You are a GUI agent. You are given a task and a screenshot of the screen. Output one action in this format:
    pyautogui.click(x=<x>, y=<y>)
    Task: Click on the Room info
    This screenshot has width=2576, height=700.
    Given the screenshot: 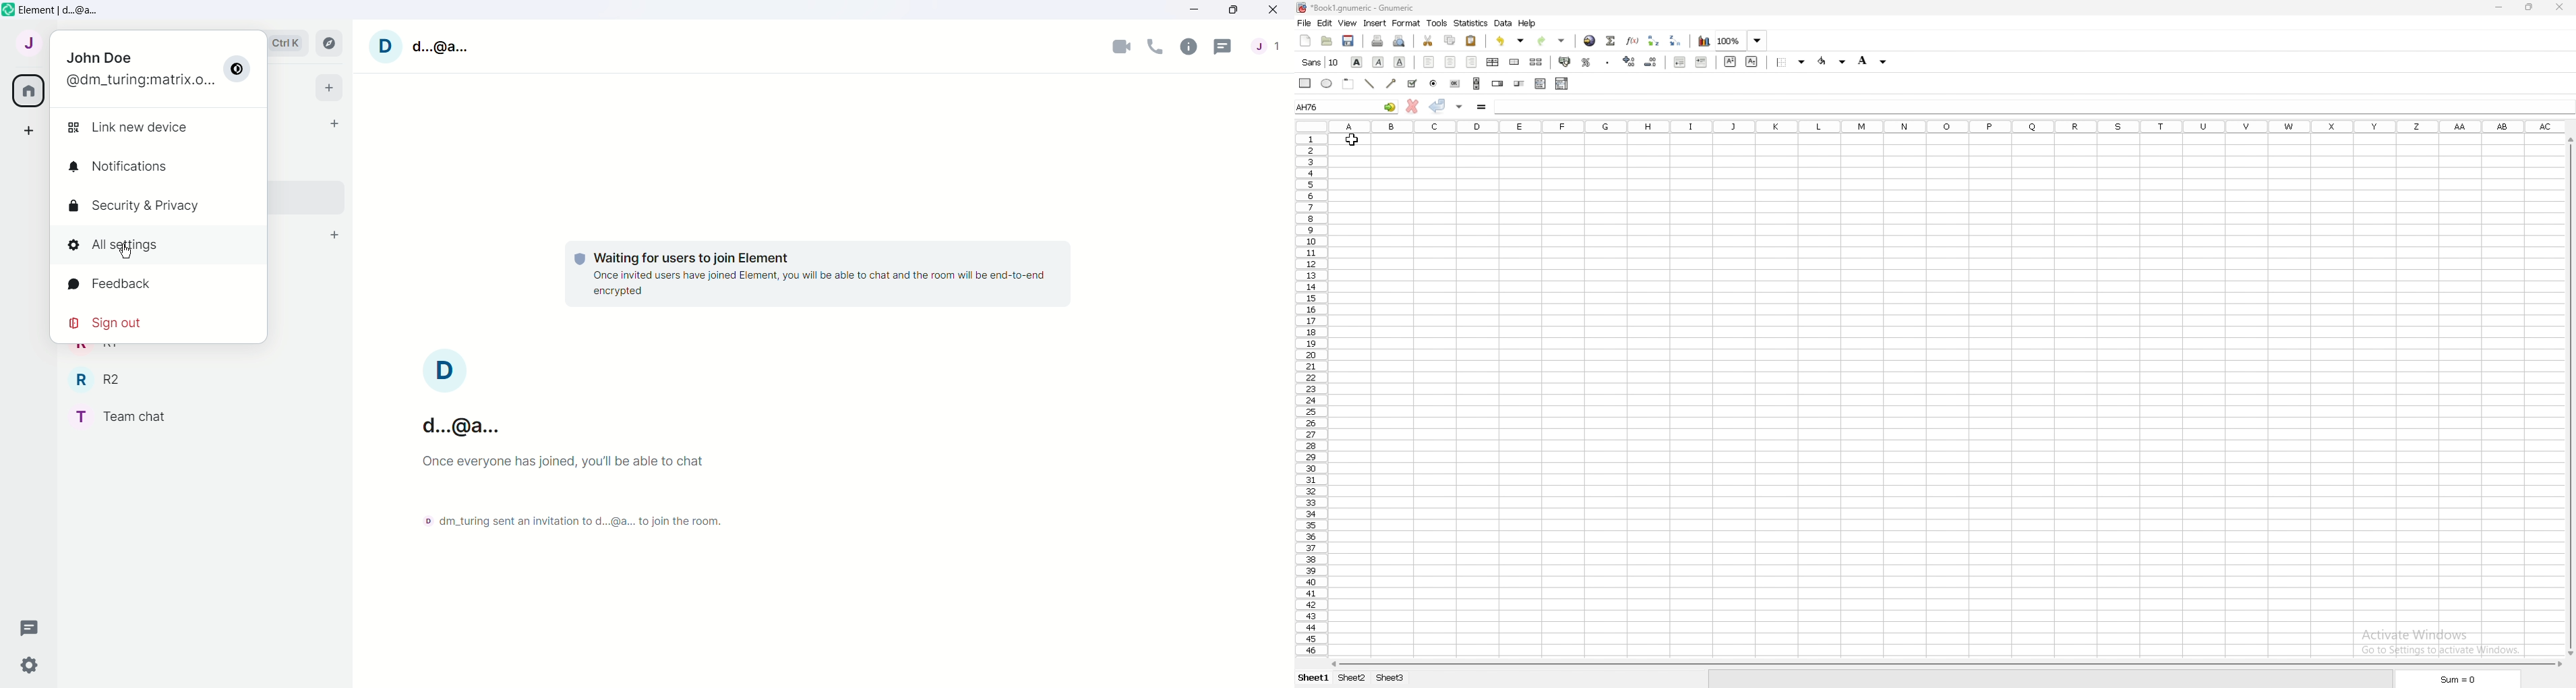 What is the action you would take?
    pyautogui.click(x=1189, y=48)
    